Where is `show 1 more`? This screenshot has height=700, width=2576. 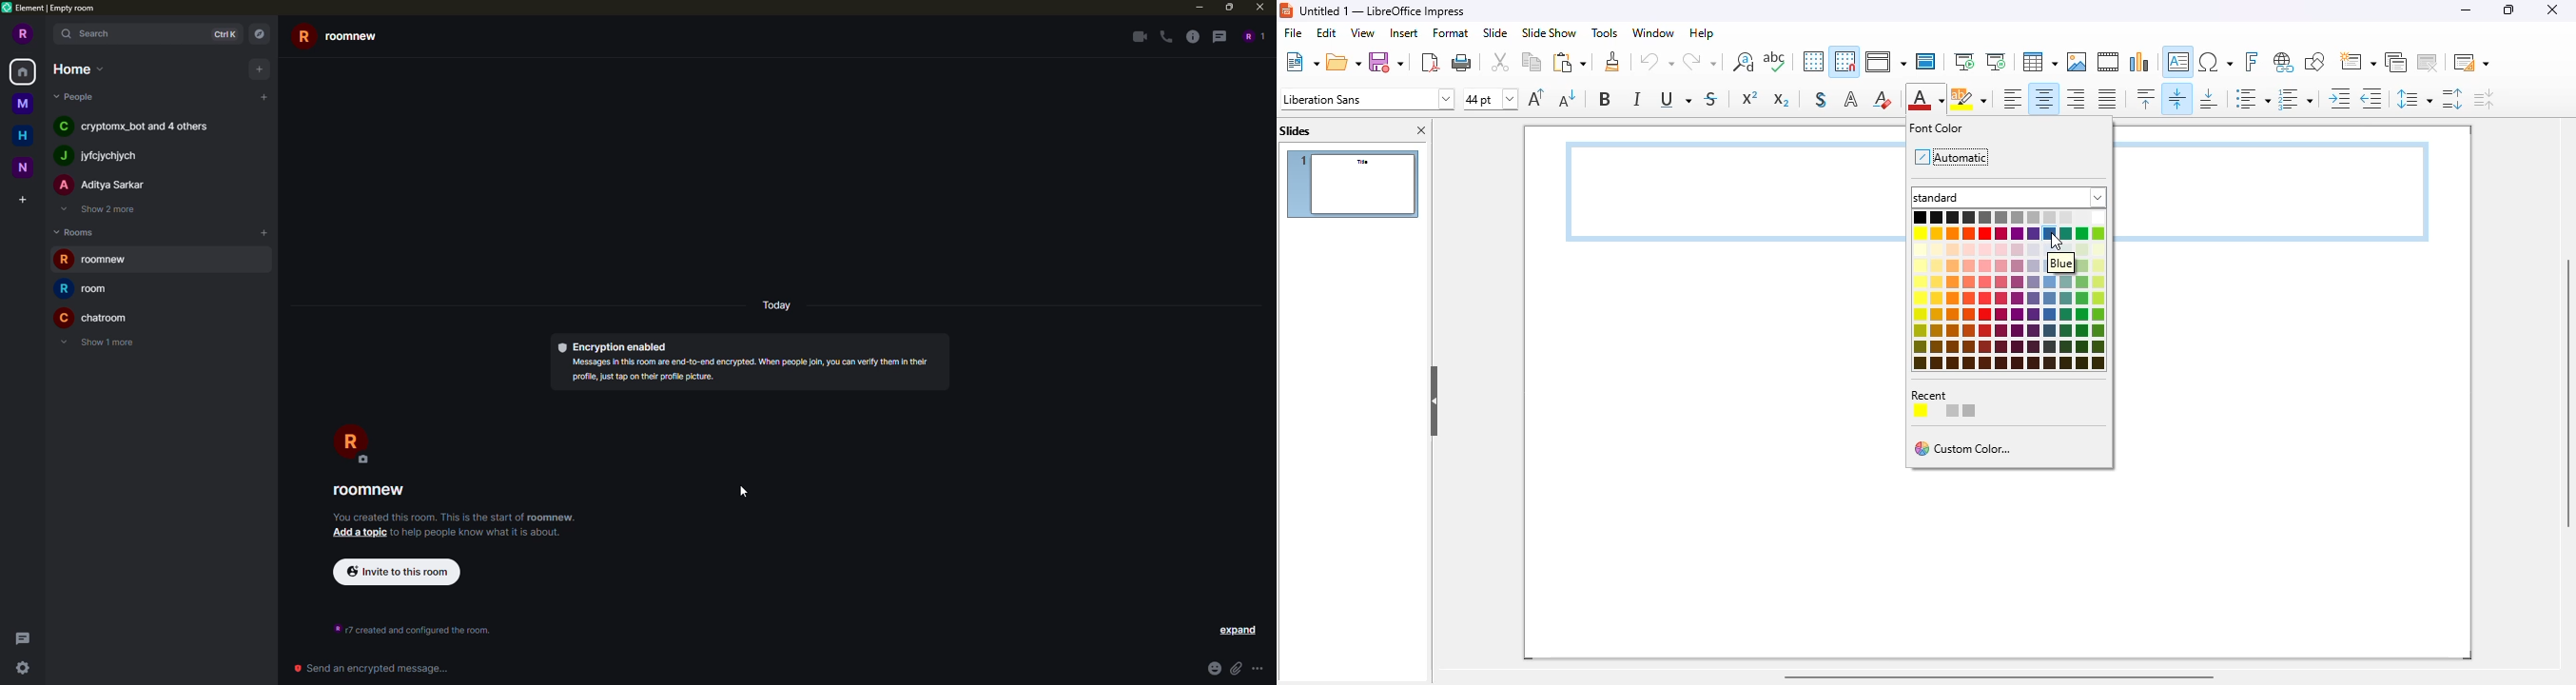
show 1 more is located at coordinates (100, 343).